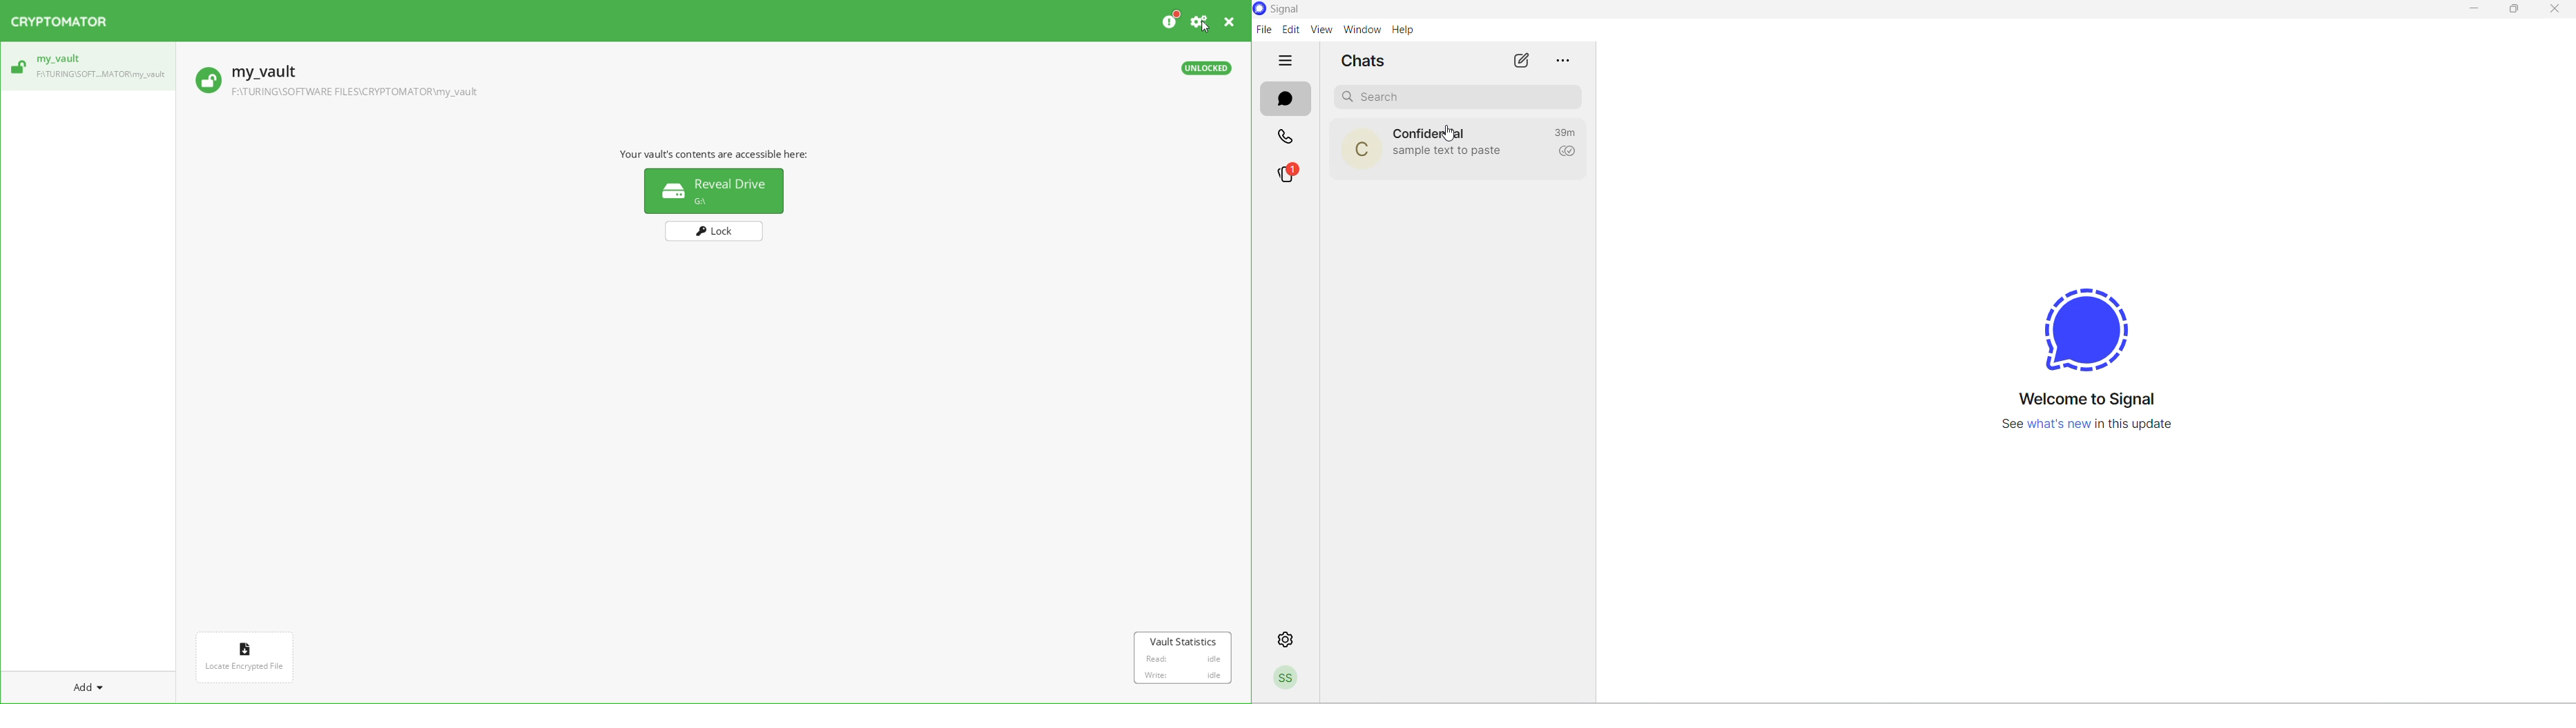 Image resolution: width=2576 pixels, height=728 pixels. I want to click on maximize, so click(2512, 13).